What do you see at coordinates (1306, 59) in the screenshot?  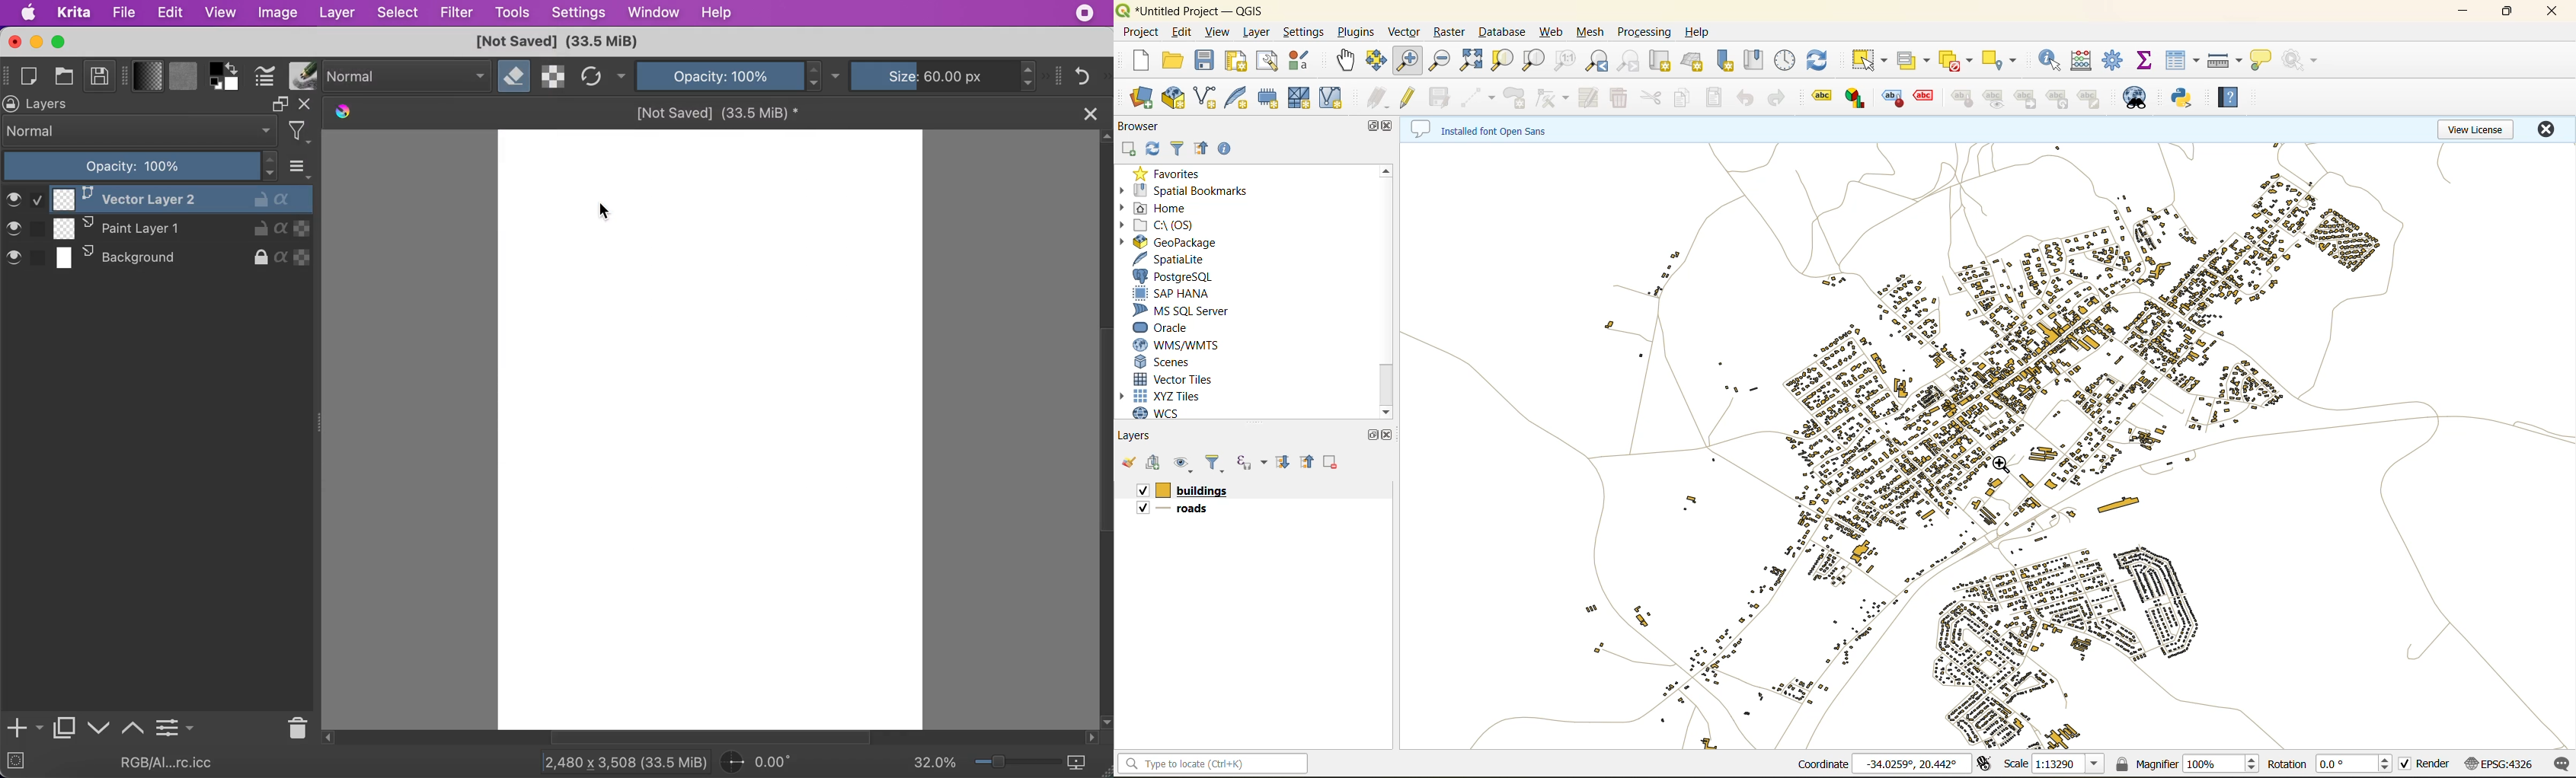 I see `style manager` at bounding box center [1306, 59].